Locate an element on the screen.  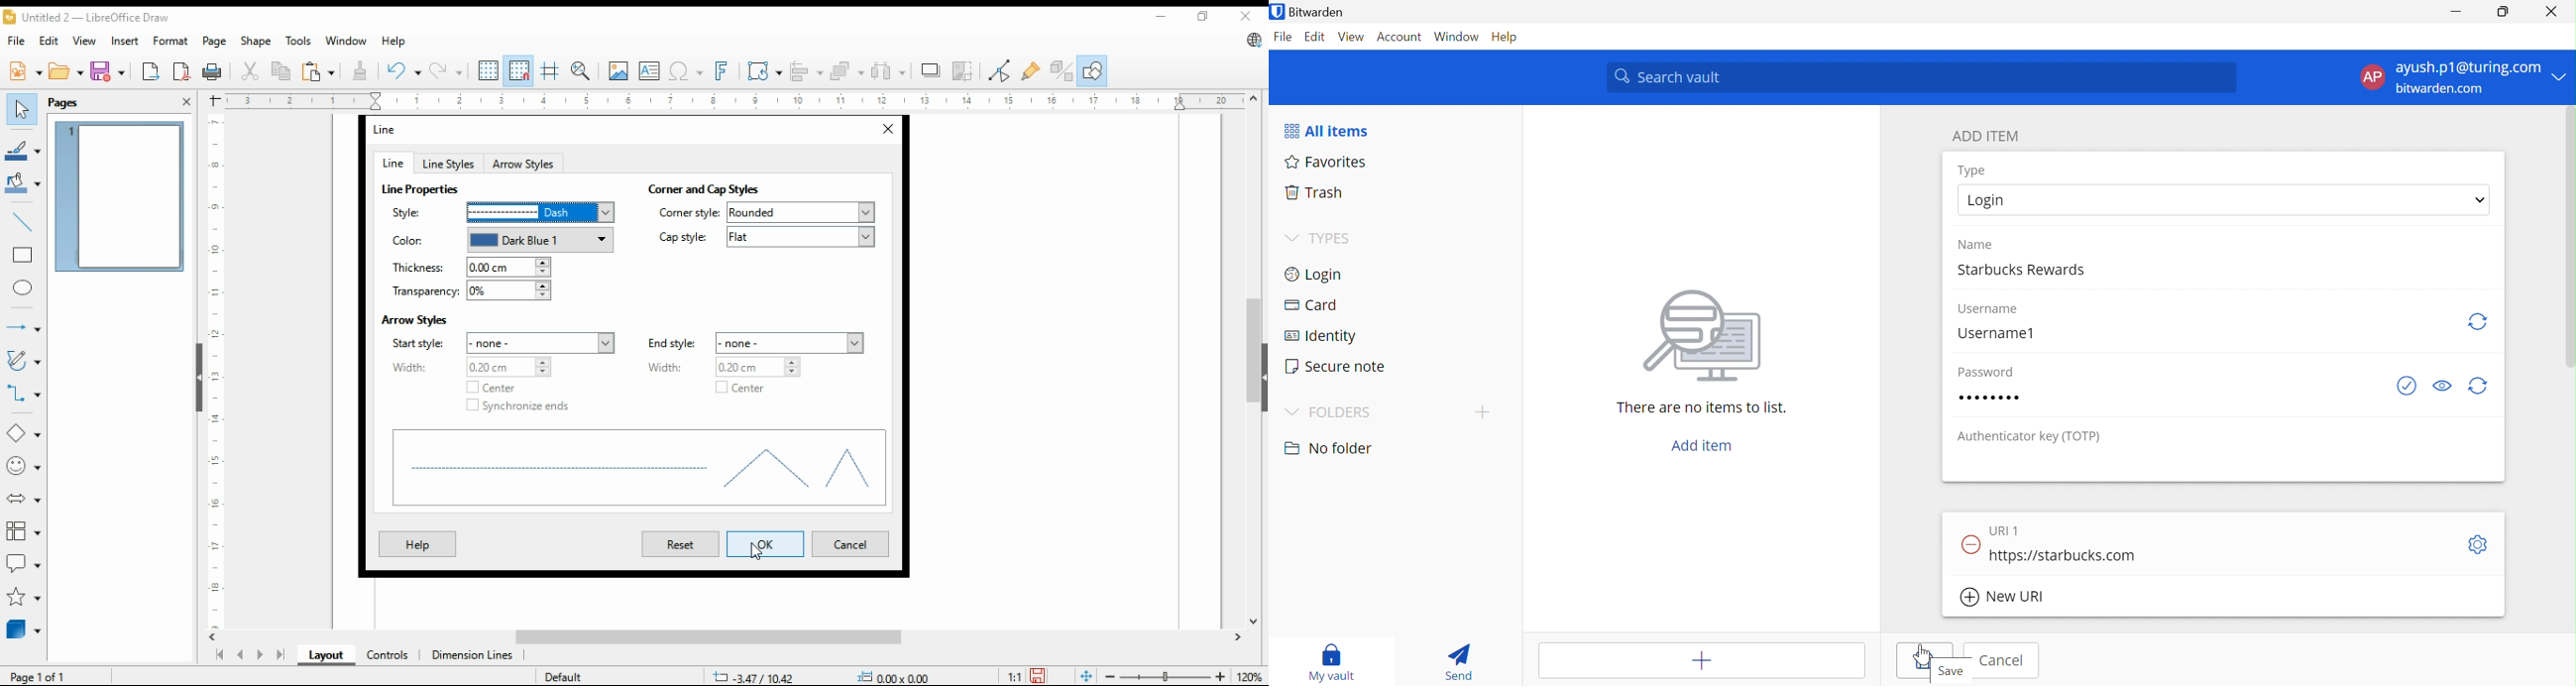
fit page to window is located at coordinates (1086, 677).